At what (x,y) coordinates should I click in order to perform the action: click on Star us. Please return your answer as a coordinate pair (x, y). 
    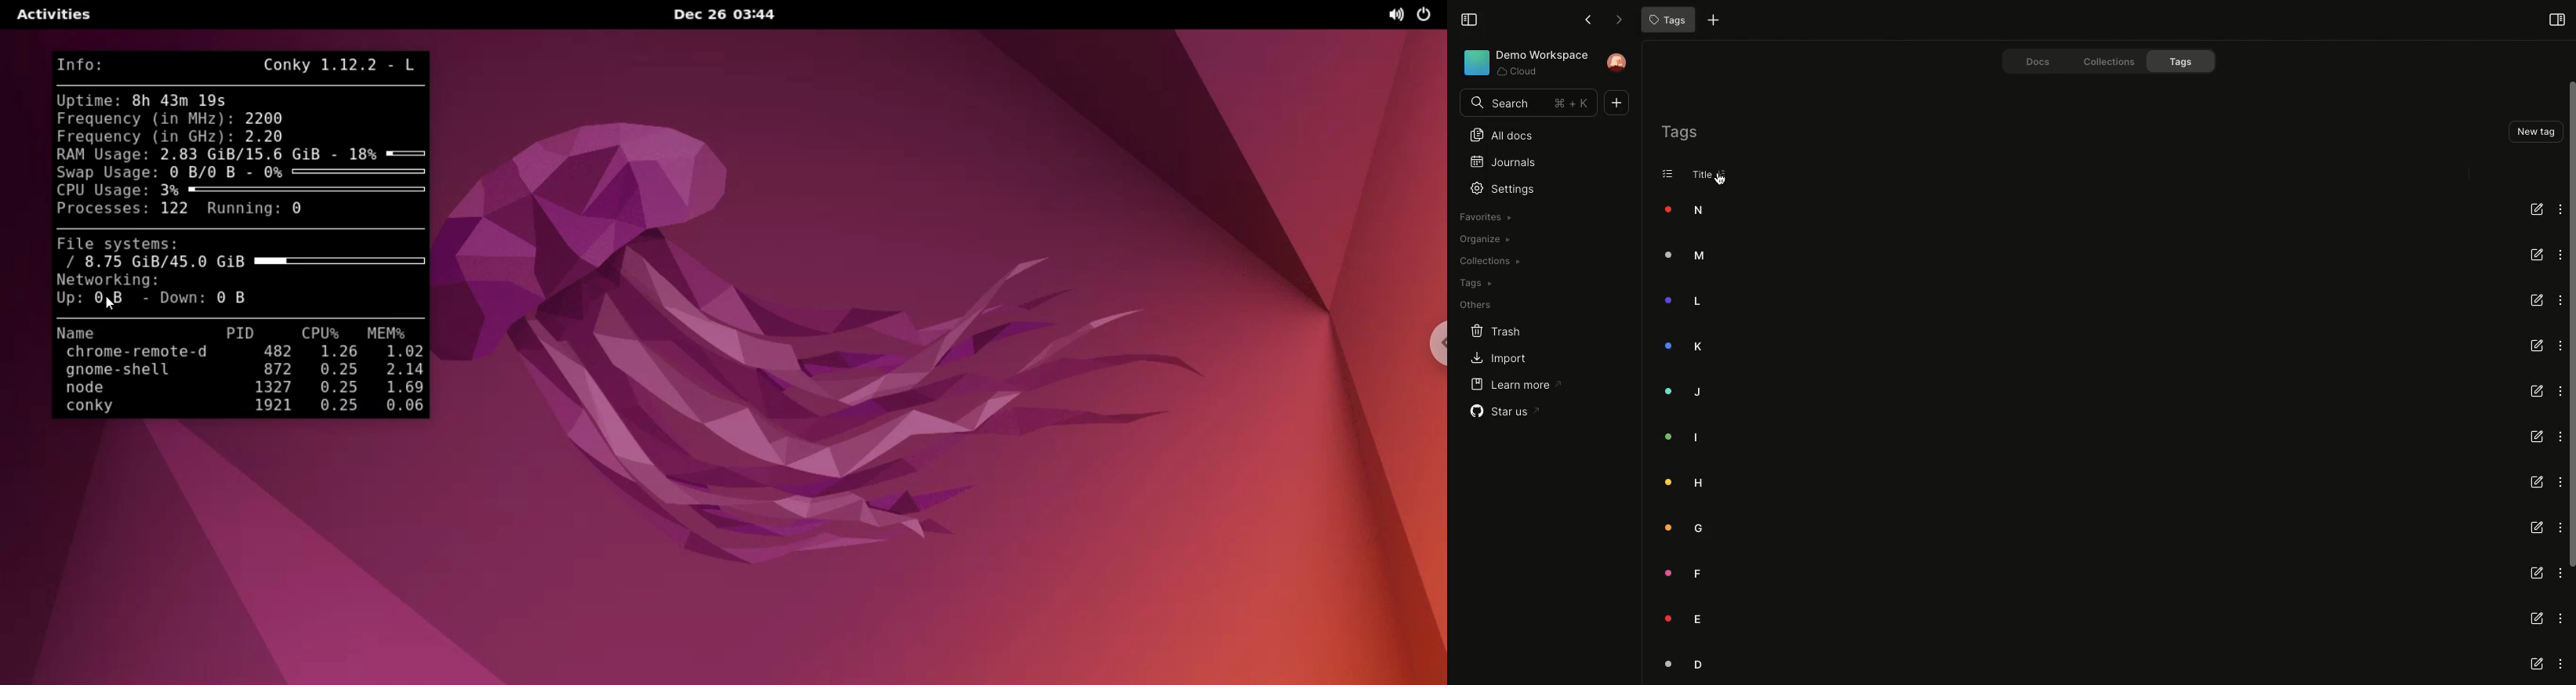
    Looking at the image, I should click on (1500, 412).